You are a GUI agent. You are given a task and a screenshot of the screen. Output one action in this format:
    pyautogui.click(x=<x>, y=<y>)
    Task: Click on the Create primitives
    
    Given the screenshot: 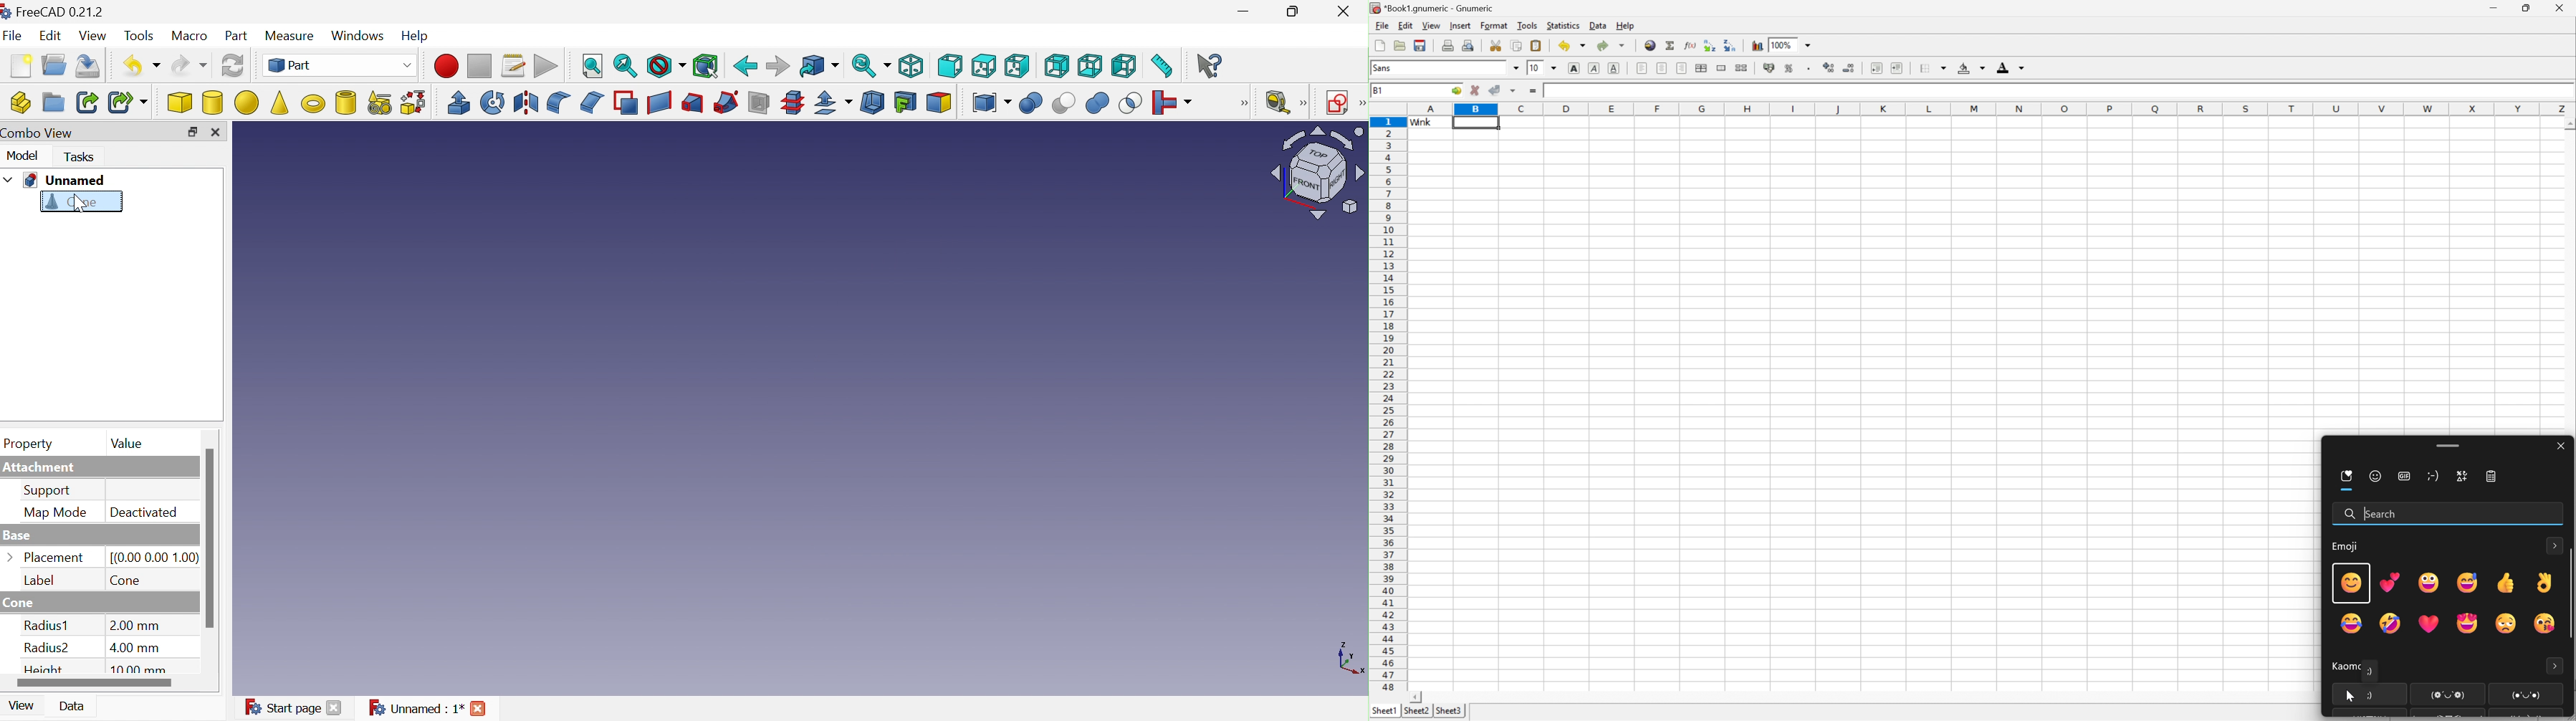 What is the action you would take?
    pyautogui.click(x=379, y=102)
    